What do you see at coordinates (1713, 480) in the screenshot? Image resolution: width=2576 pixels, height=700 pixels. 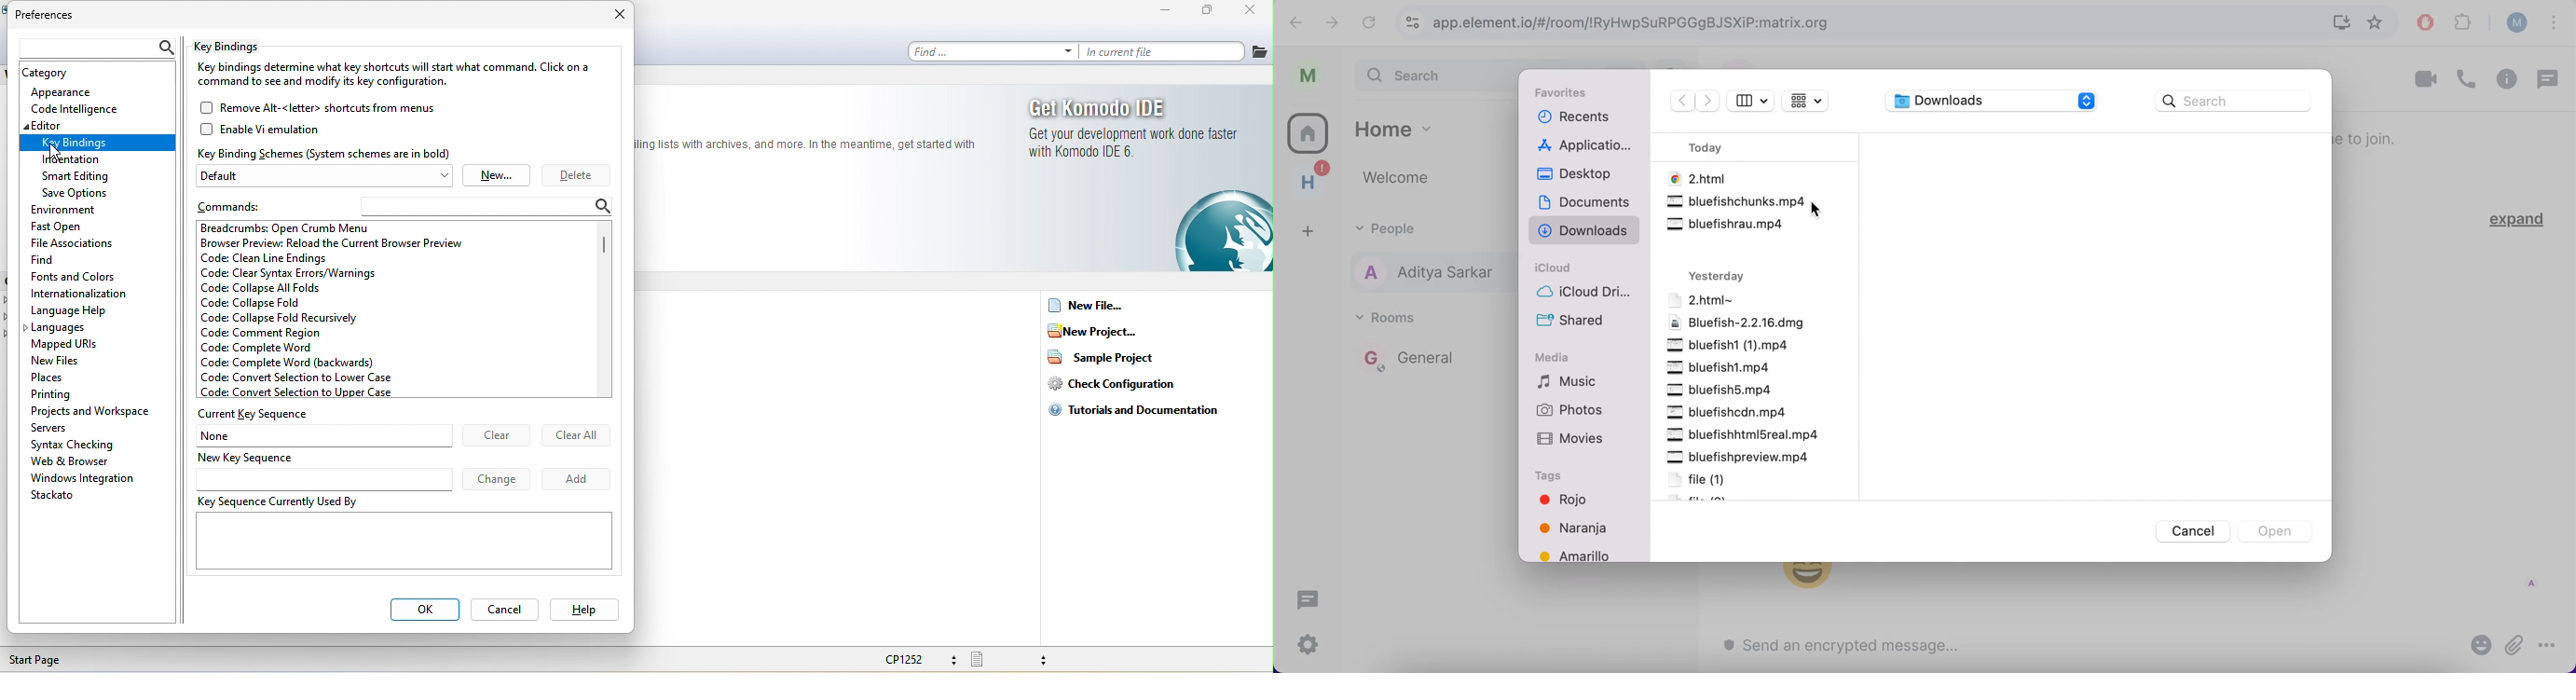 I see `file [1]` at bounding box center [1713, 480].